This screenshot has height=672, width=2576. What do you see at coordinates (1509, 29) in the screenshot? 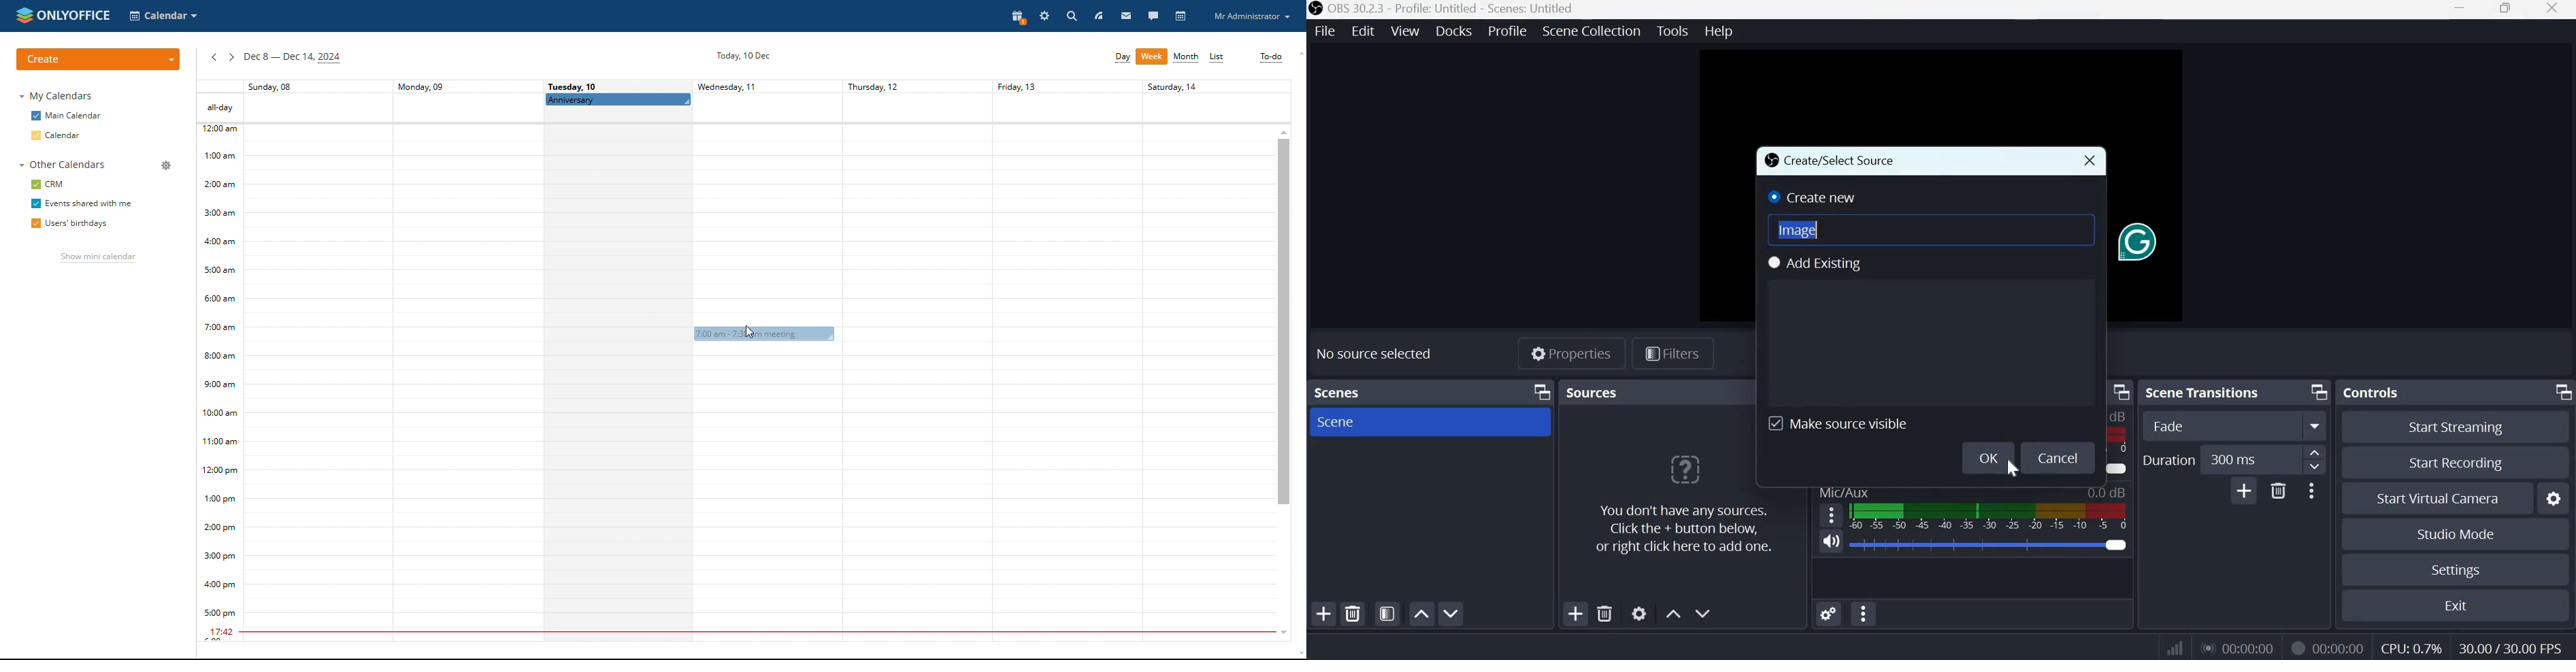
I see `profile` at bounding box center [1509, 29].